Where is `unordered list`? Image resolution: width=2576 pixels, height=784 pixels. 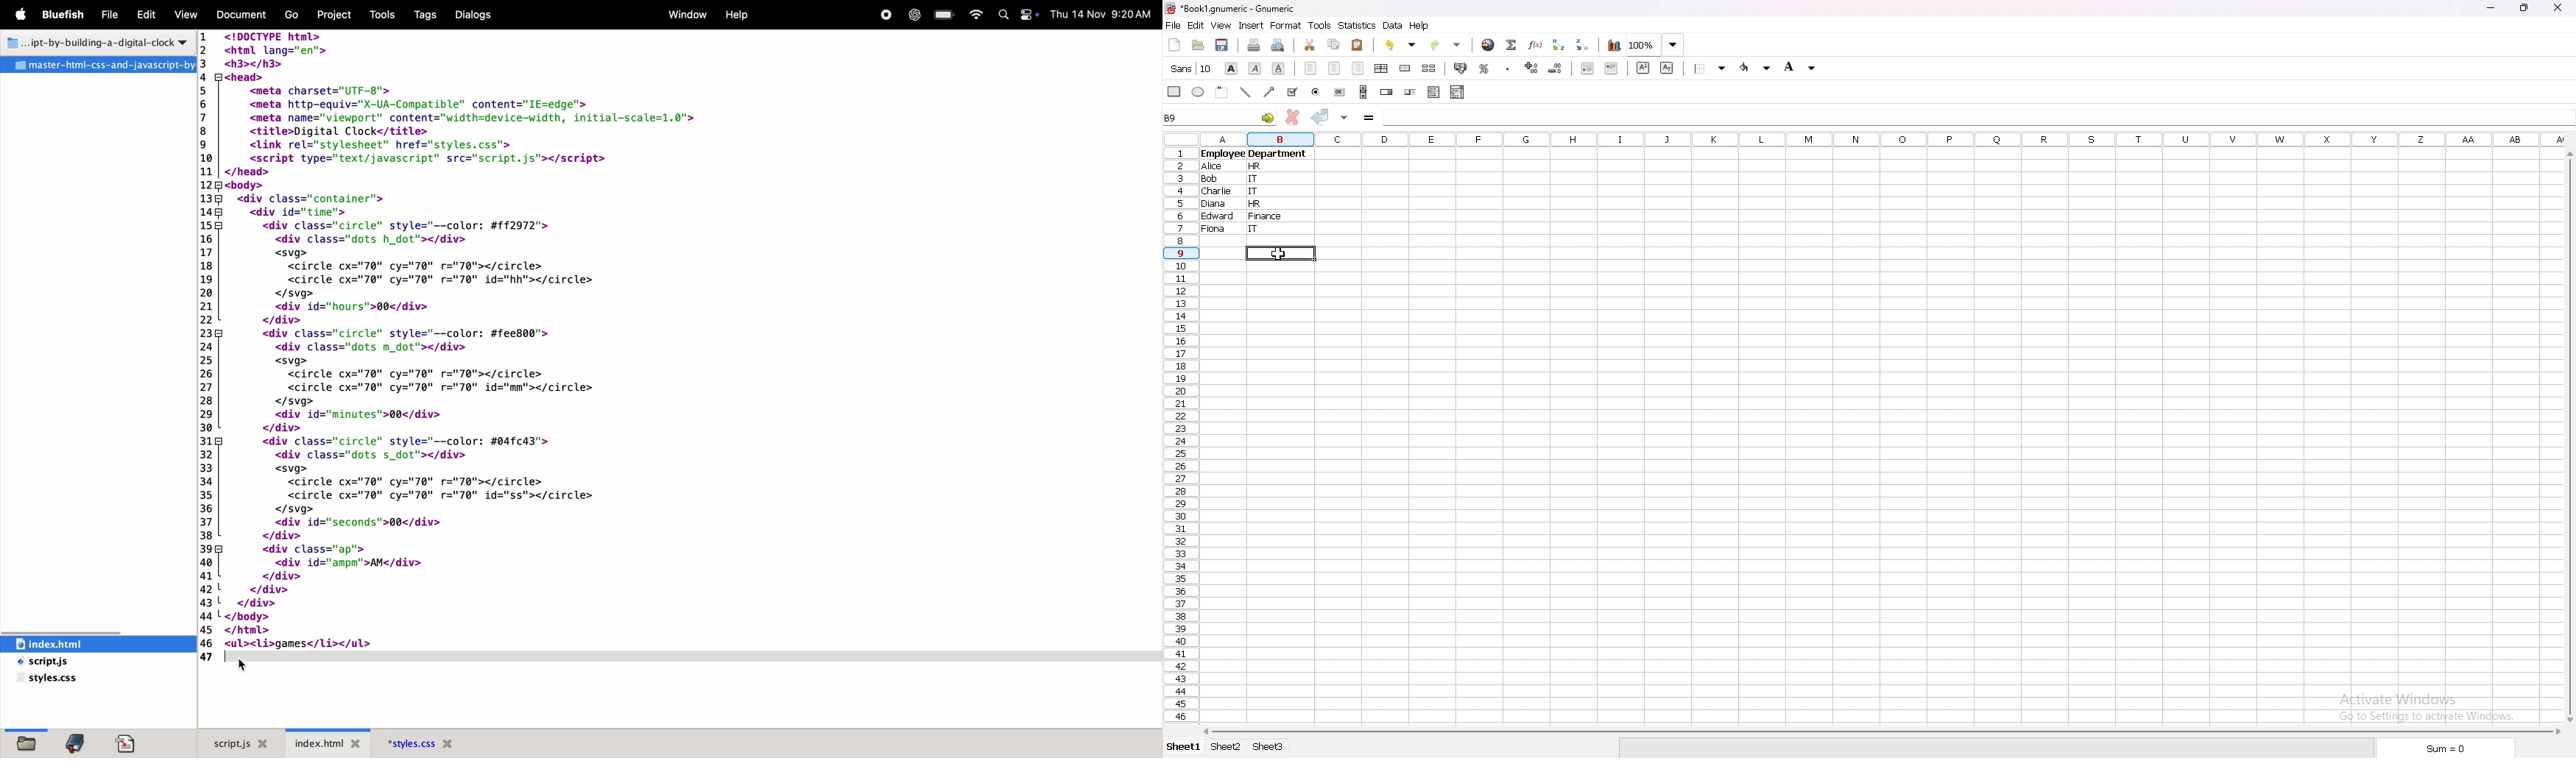
unordered list is located at coordinates (263, 644).